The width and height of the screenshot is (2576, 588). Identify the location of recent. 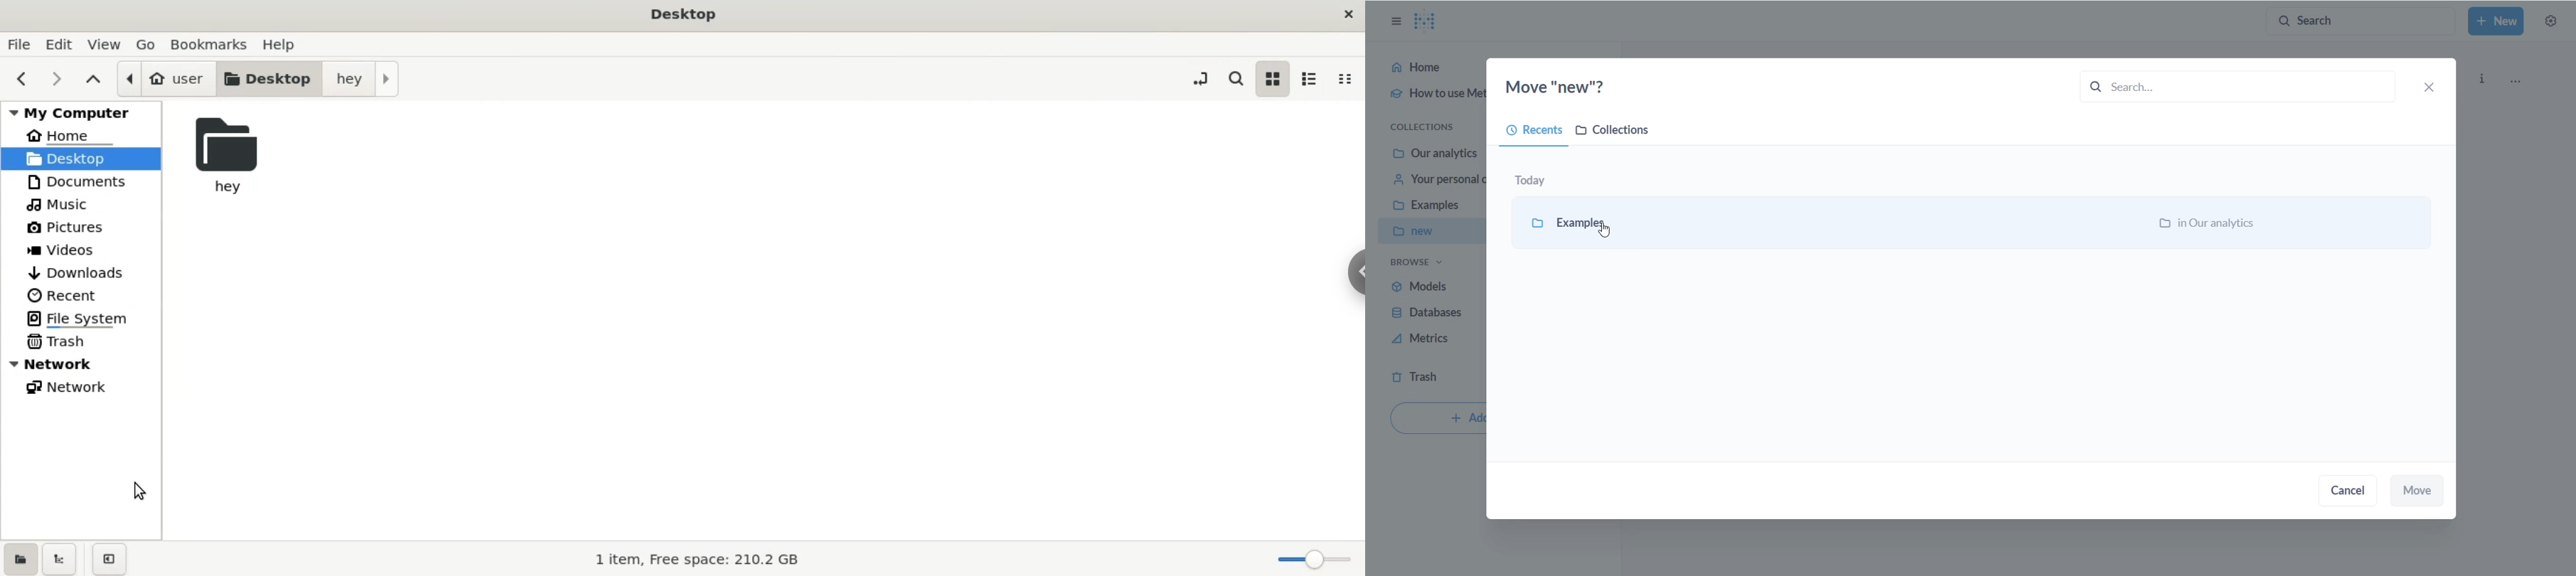
(65, 295).